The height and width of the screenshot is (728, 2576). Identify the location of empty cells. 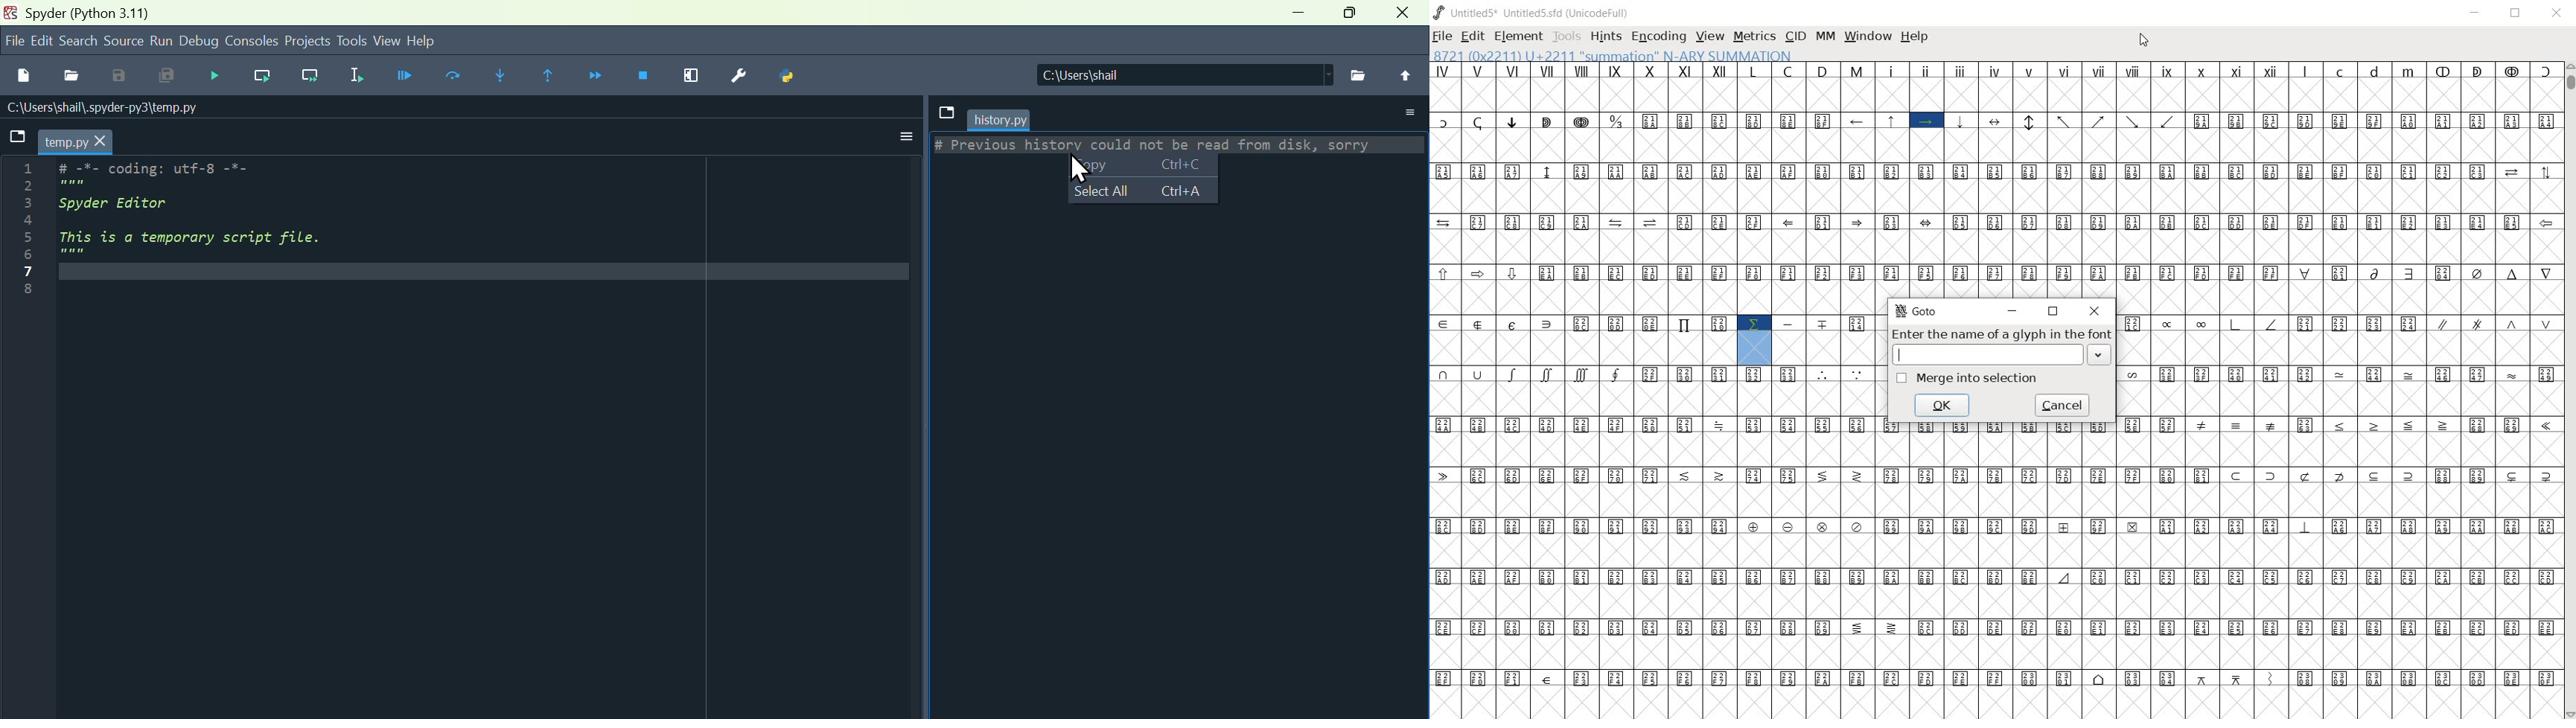
(1995, 94).